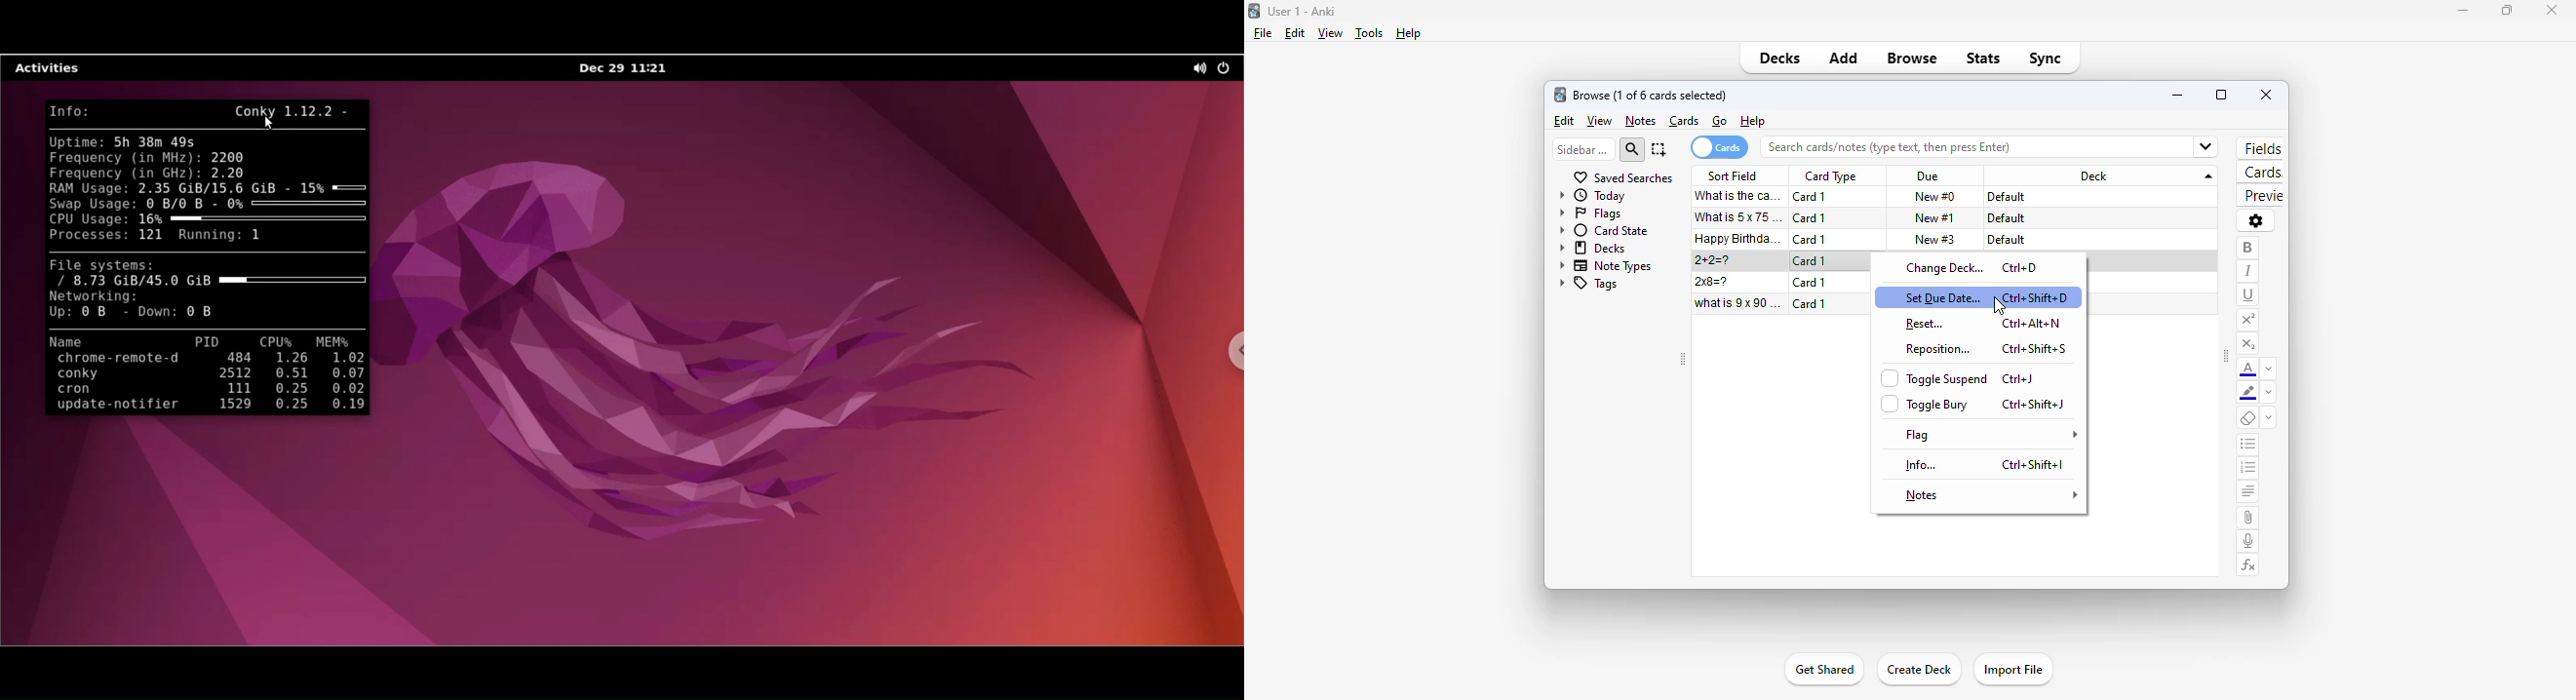  I want to click on card 1, so click(1811, 239).